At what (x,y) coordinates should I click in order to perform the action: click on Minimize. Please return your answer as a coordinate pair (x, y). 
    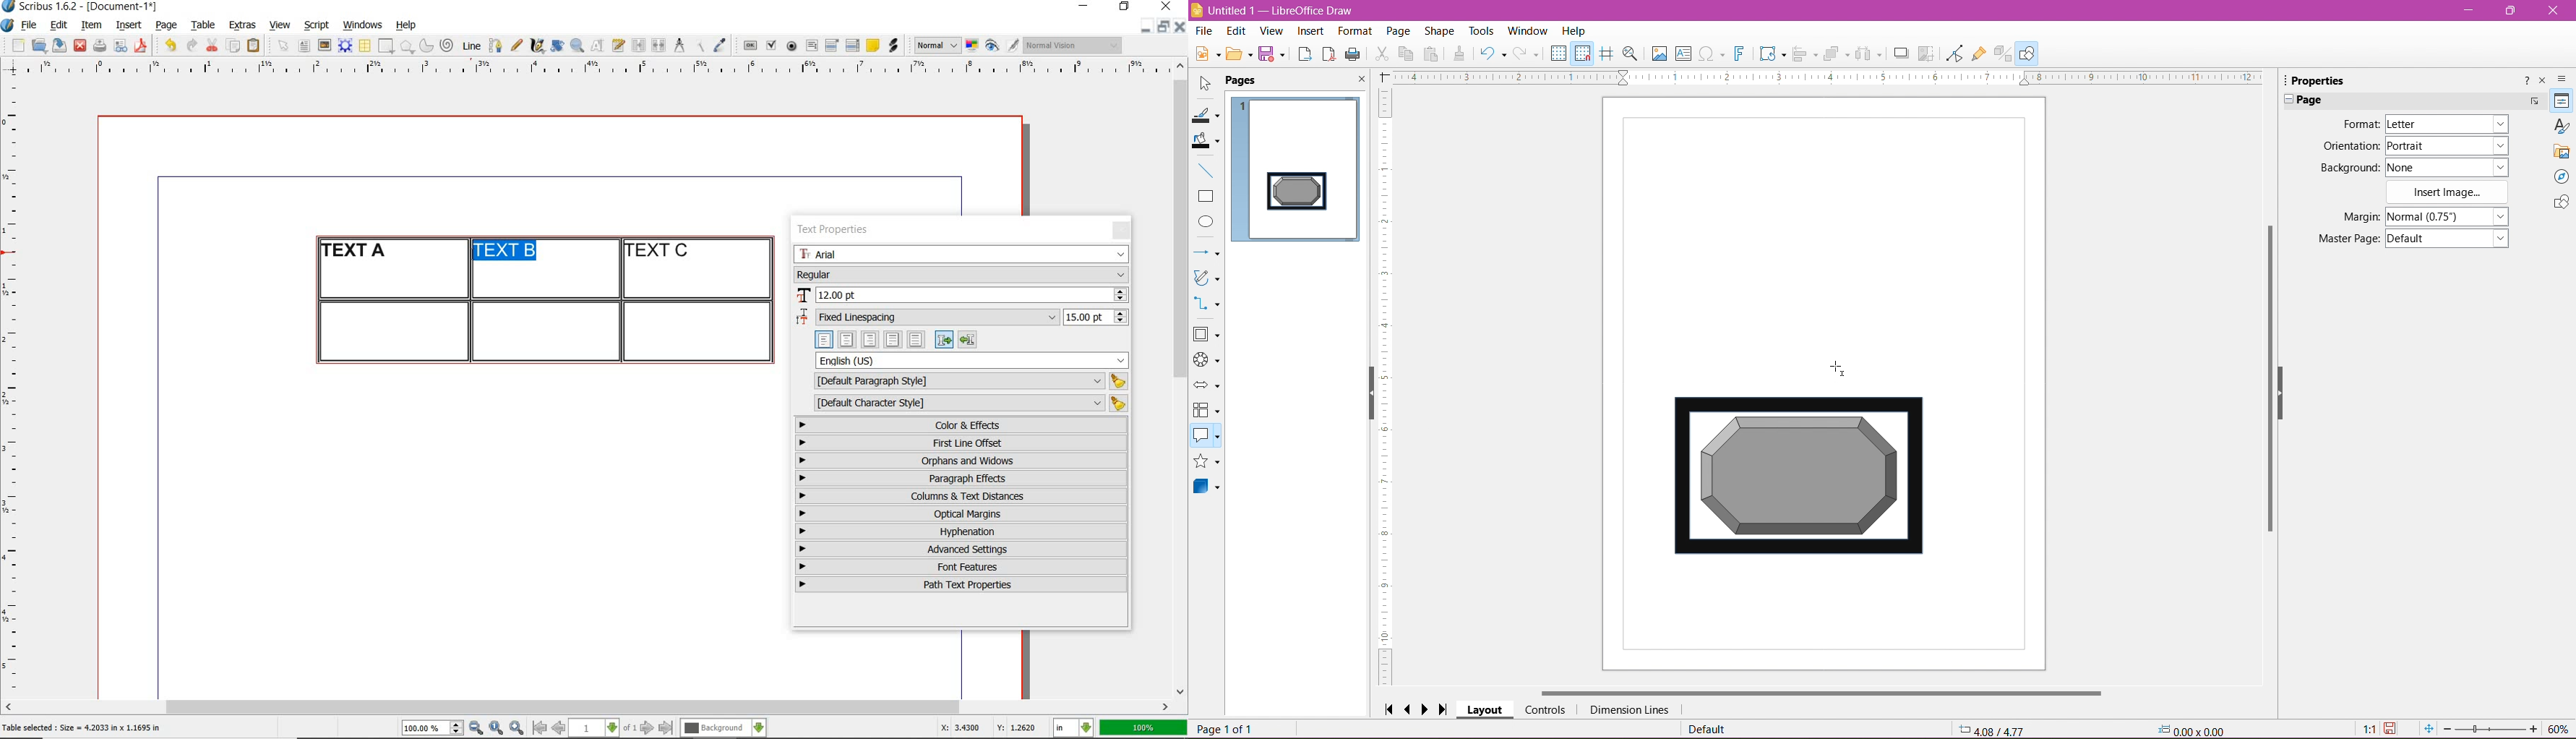
    Looking at the image, I should click on (2470, 9).